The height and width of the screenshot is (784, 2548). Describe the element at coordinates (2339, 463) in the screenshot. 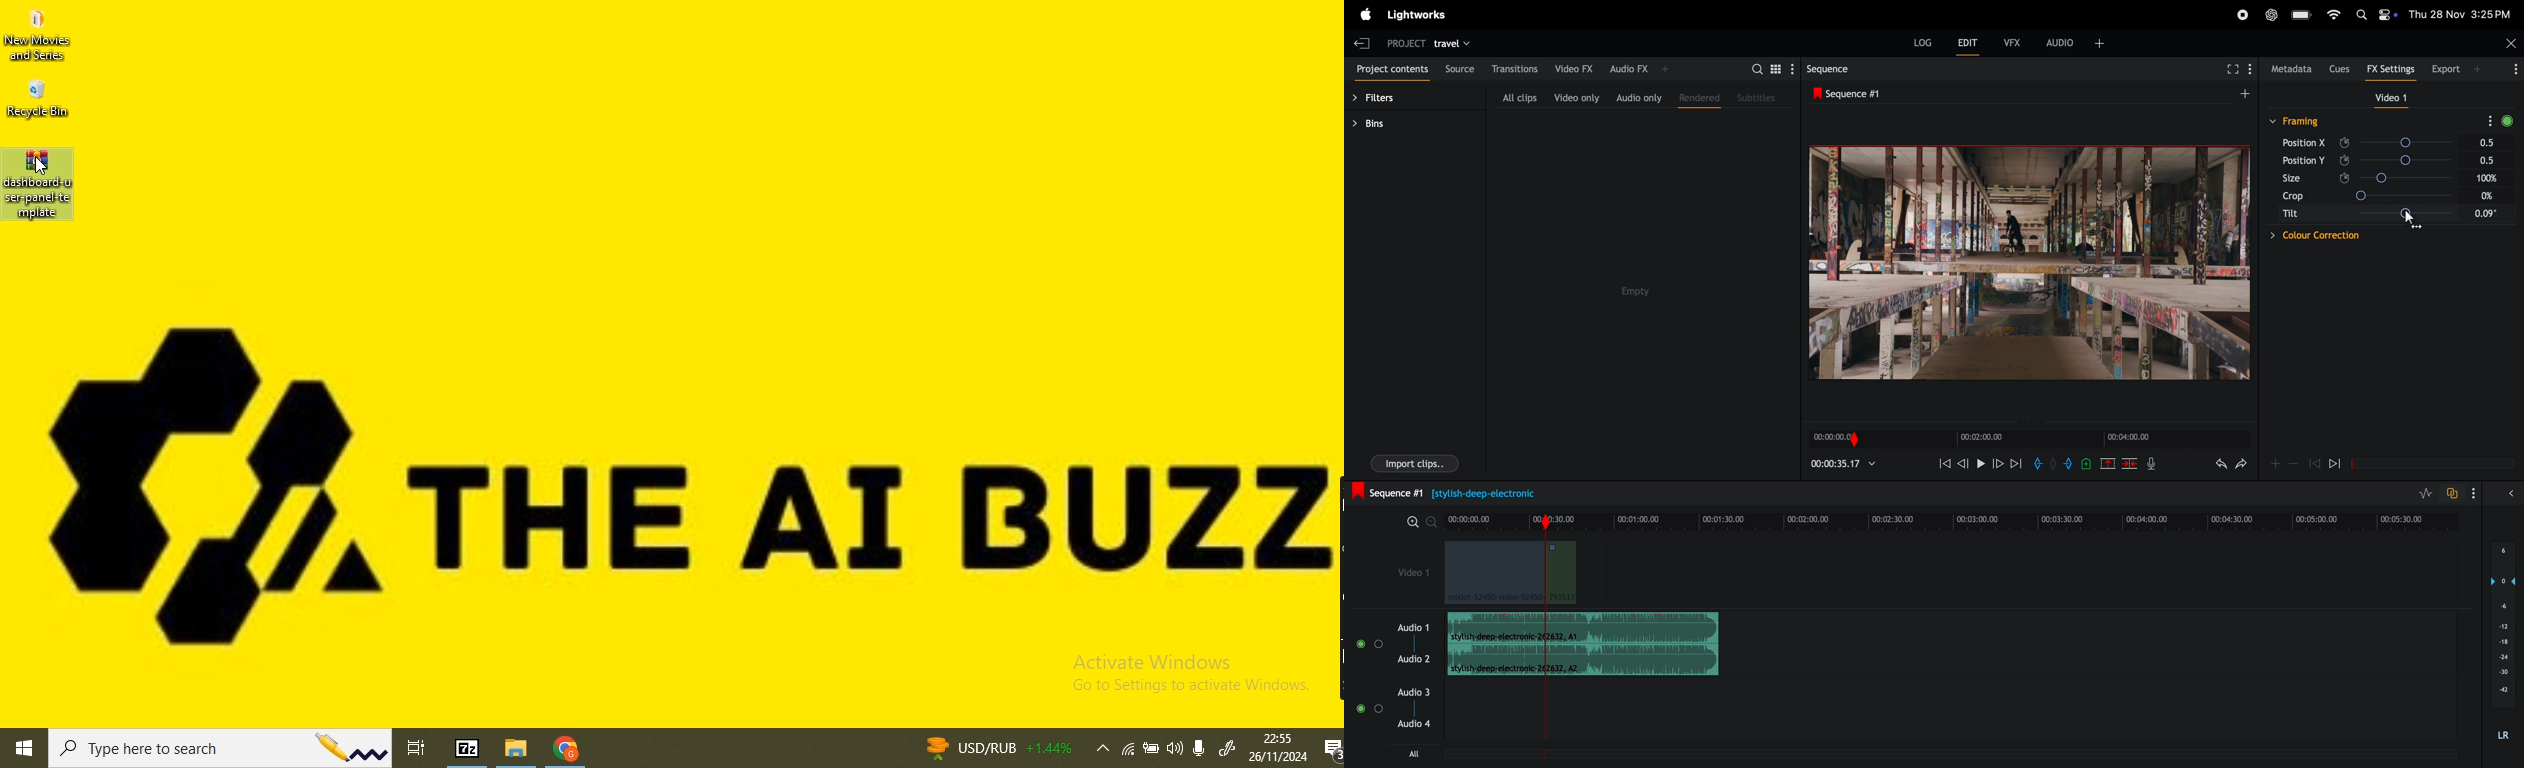

I see `jump to next keyframe` at that location.